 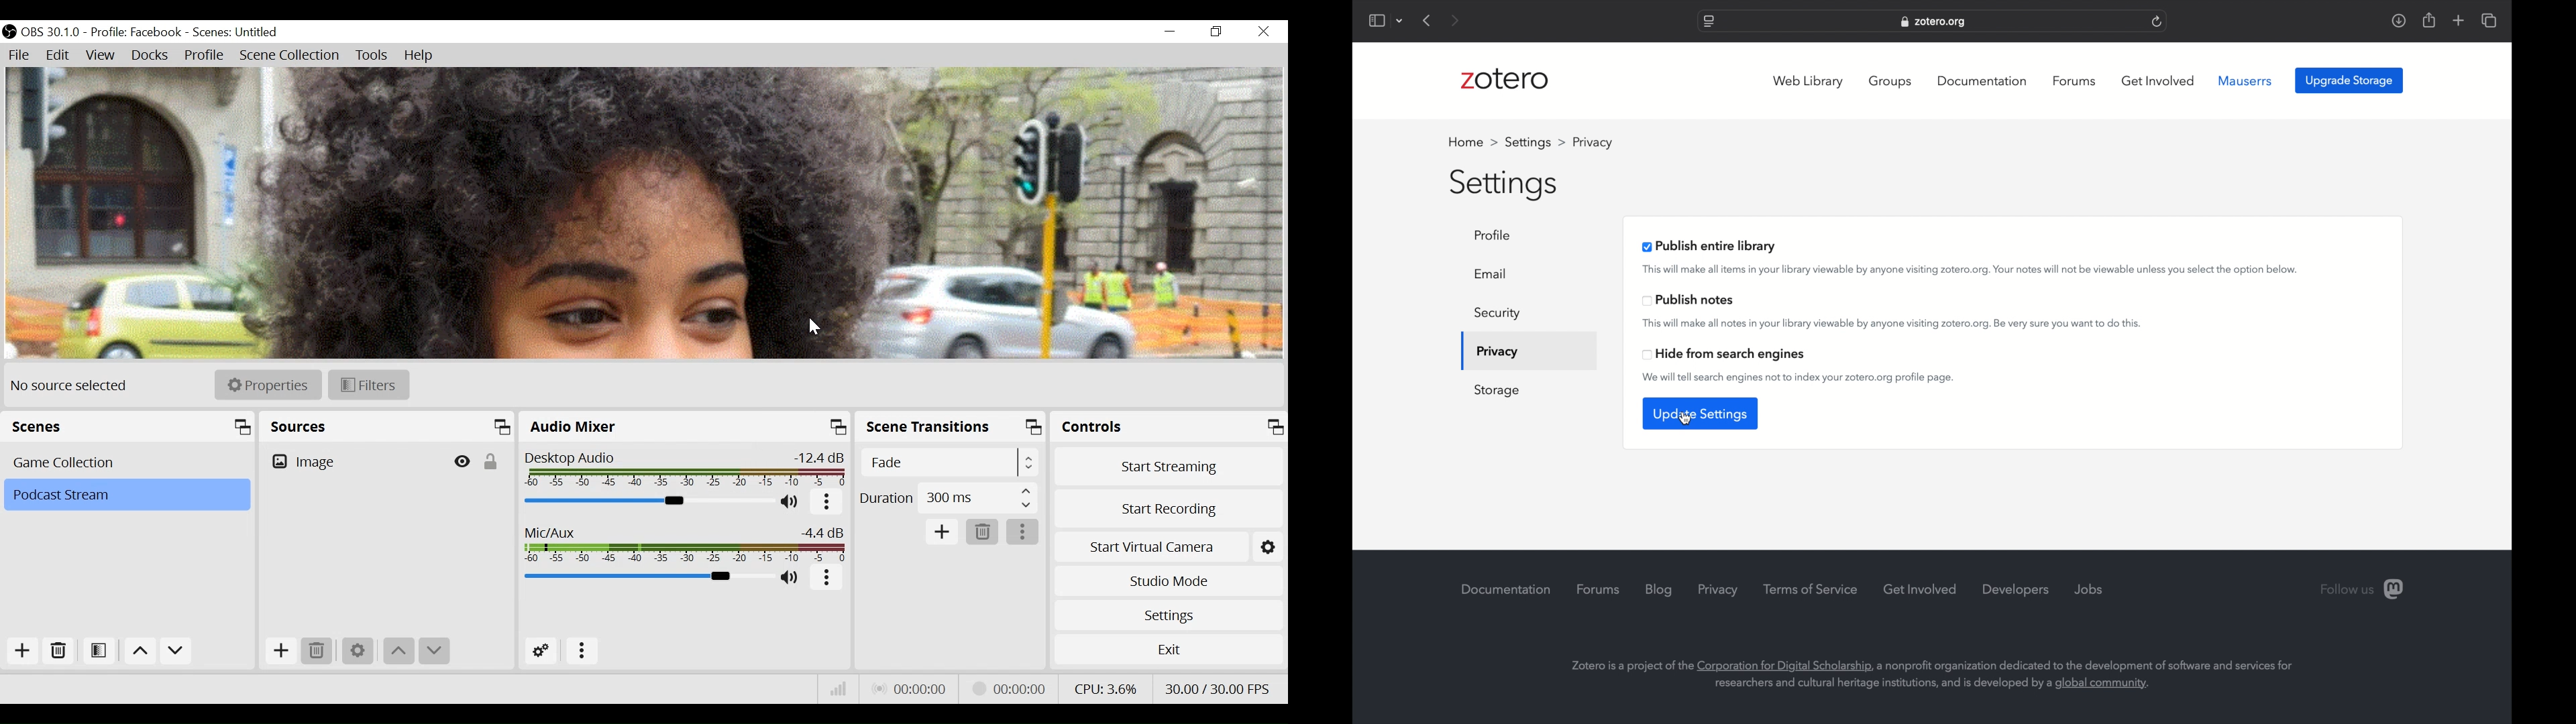 What do you see at coordinates (352, 463) in the screenshot?
I see `Image` at bounding box center [352, 463].